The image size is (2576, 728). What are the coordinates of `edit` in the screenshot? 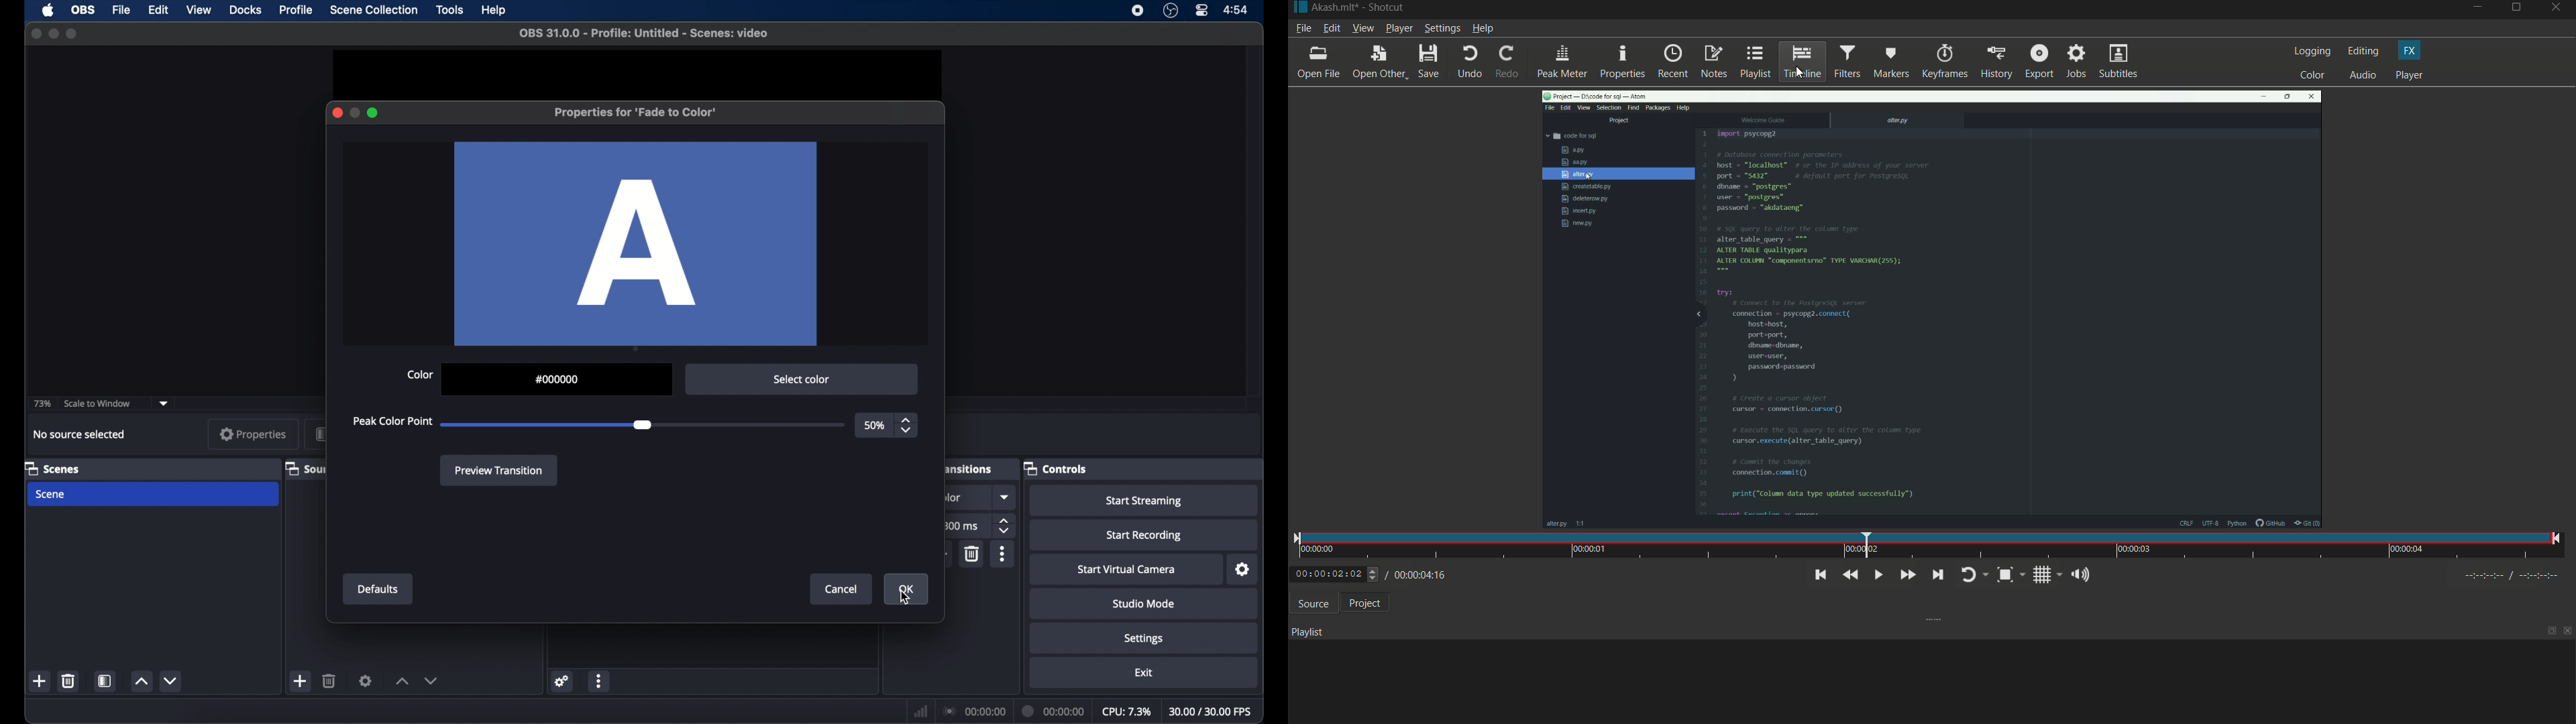 It's located at (160, 10).